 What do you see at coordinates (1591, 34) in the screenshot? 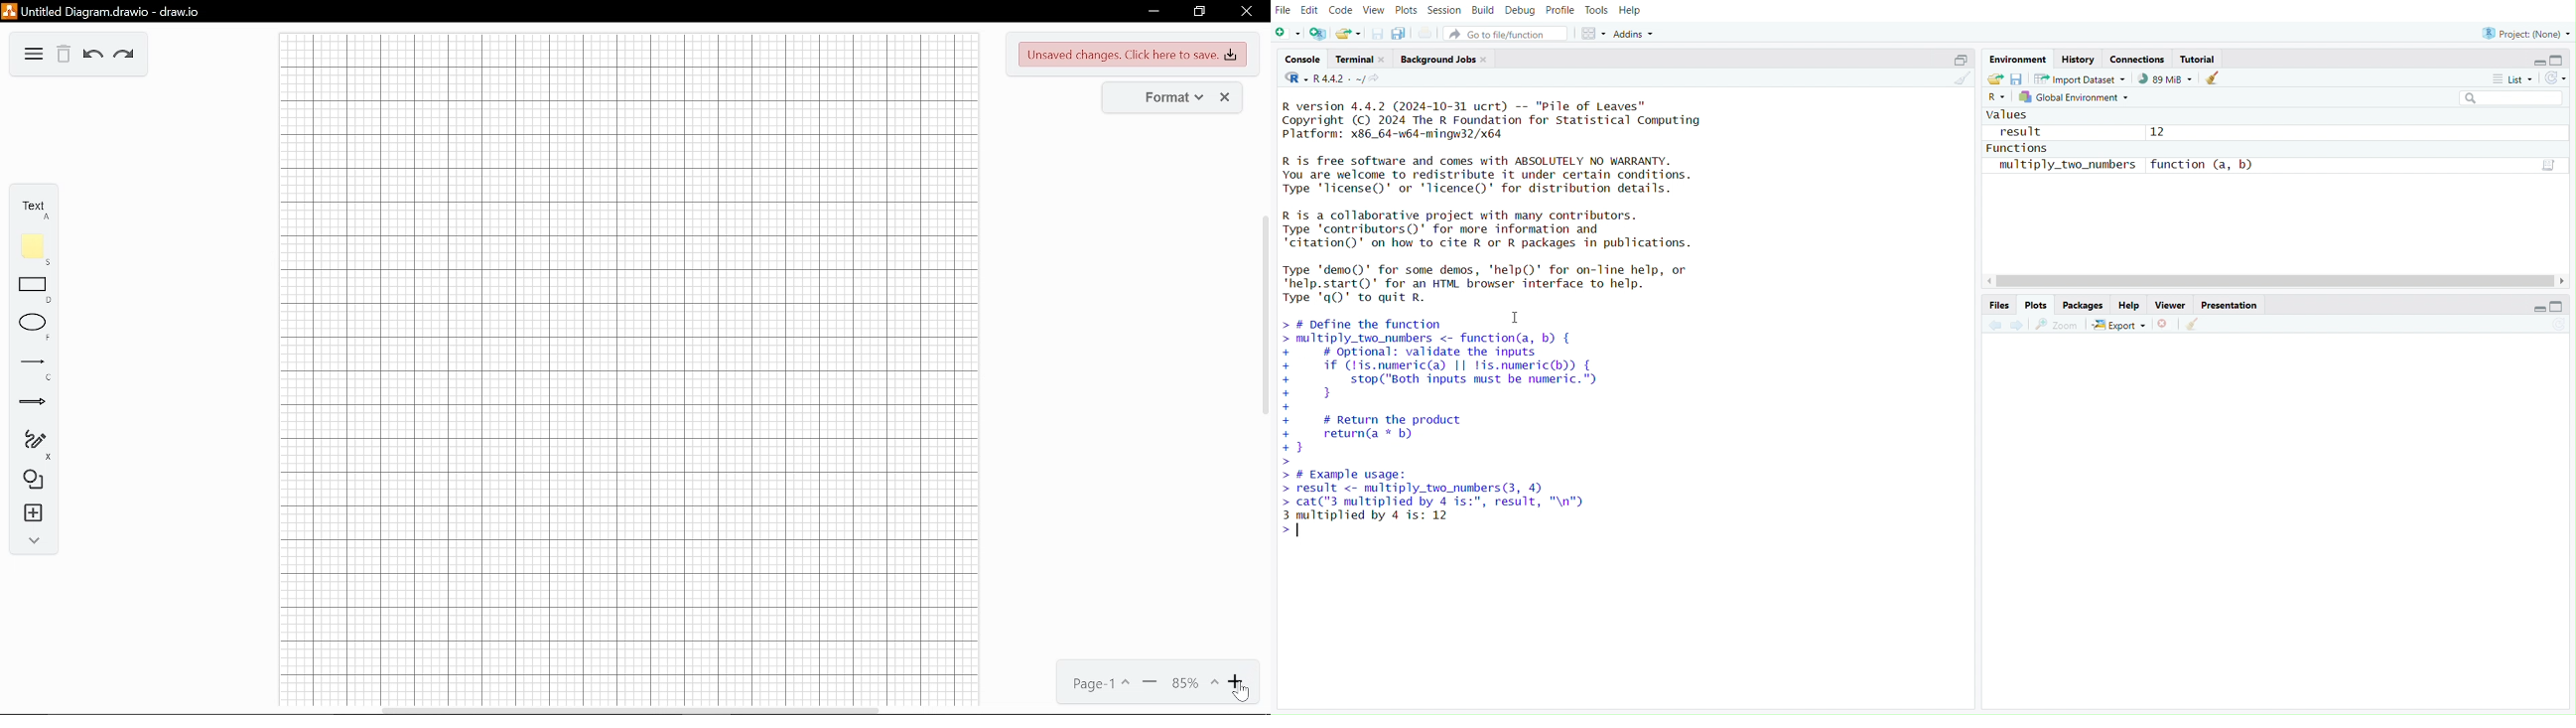
I see `Workspace panes` at bounding box center [1591, 34].